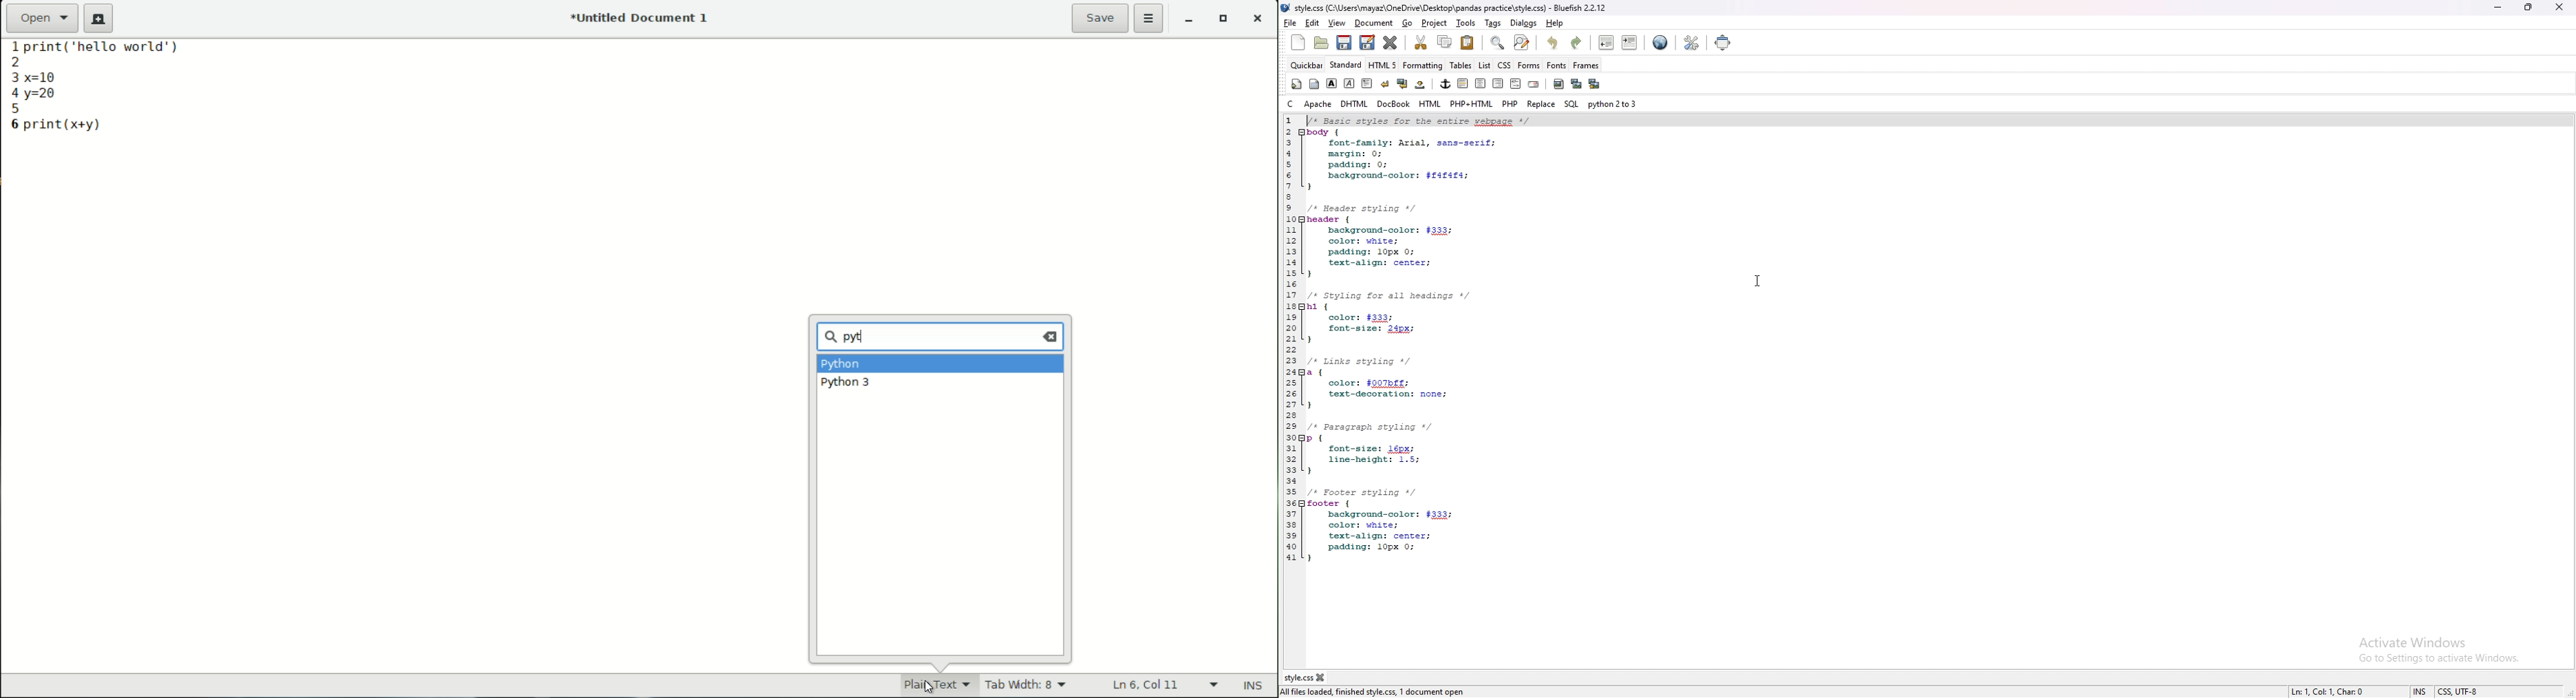  I want to click on anchor, so click(1445, 84).